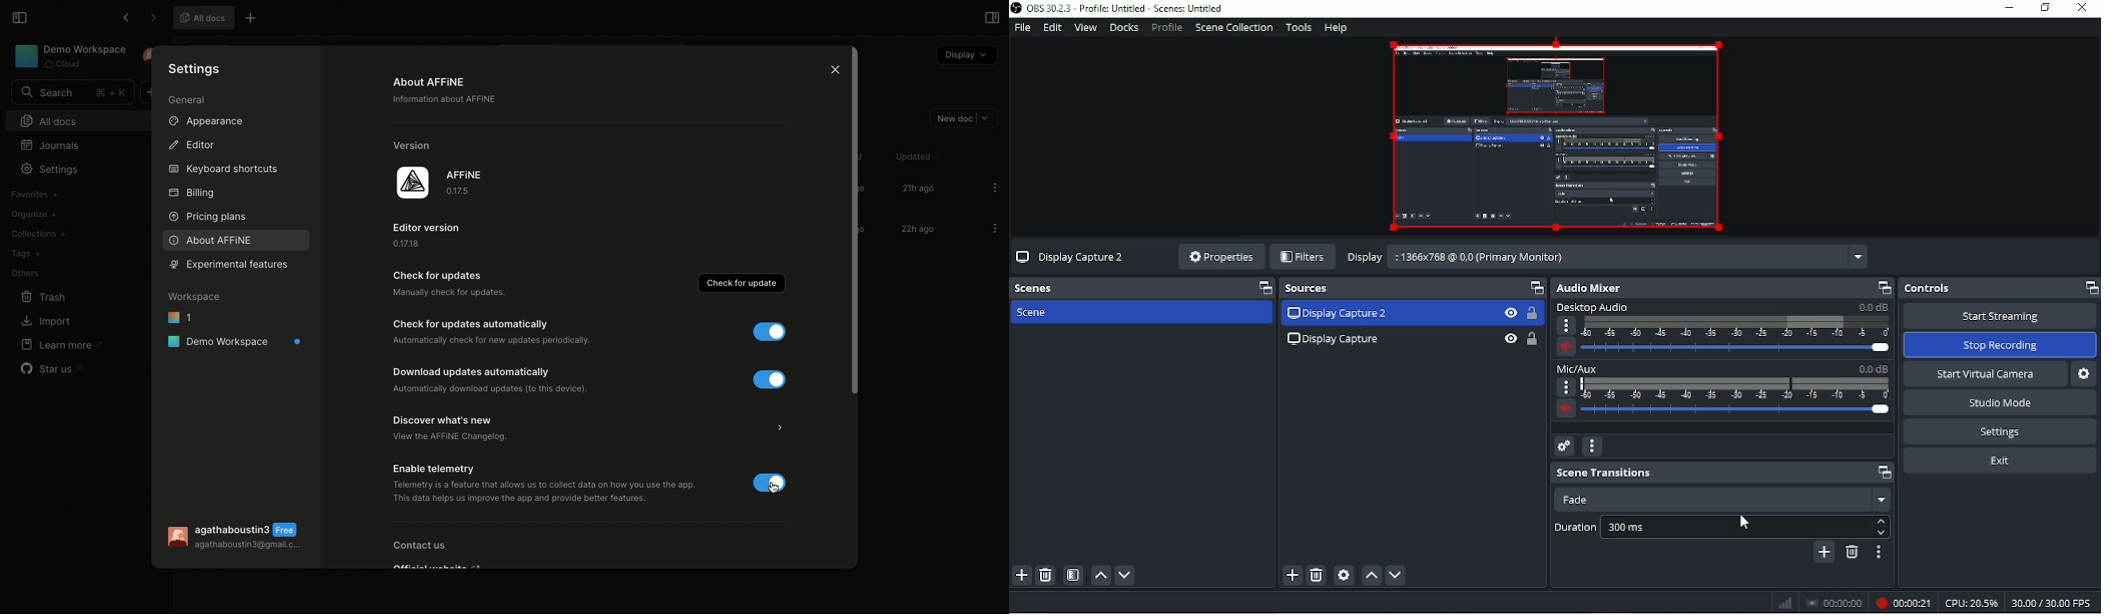  What do you see at coordinates (1785, 604) in the screenshot?
I see `Graph` at bounding box center [1785, 604].